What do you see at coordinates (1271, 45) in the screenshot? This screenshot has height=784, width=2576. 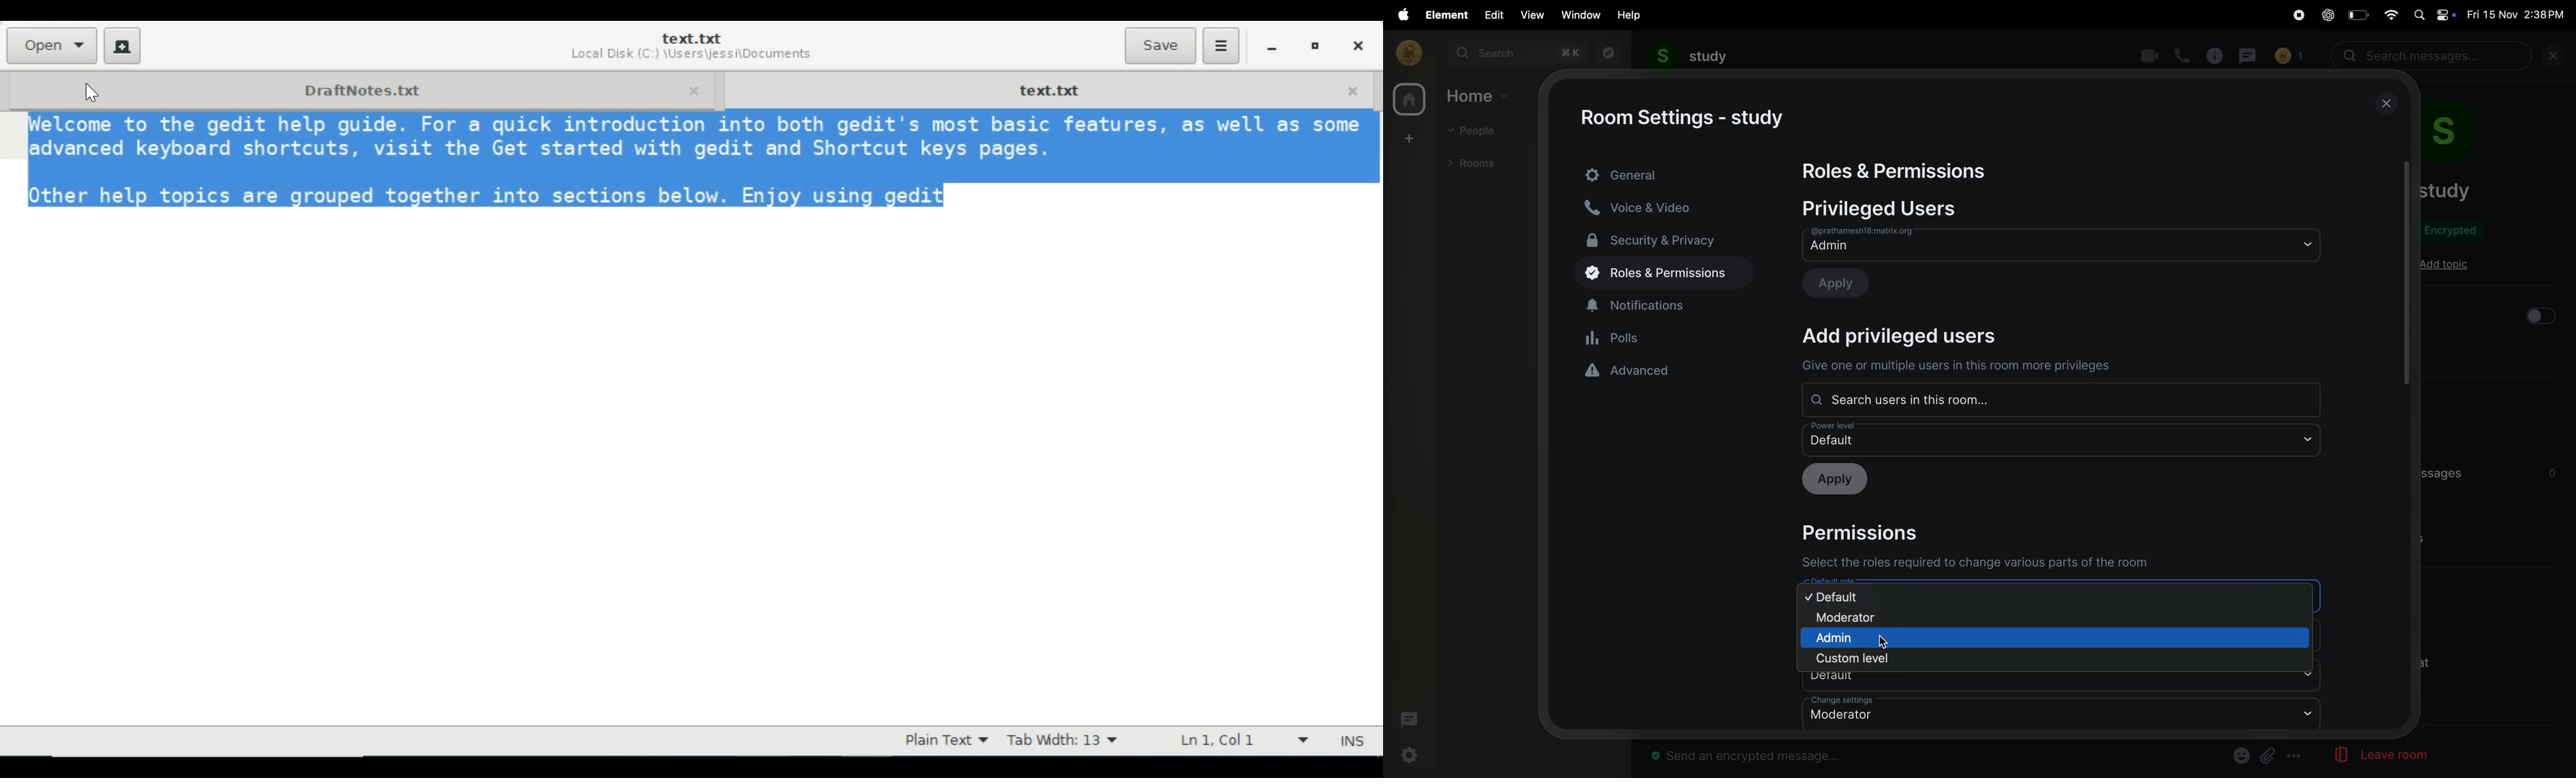 I see `minimize` at bounding box center [1271, 45].